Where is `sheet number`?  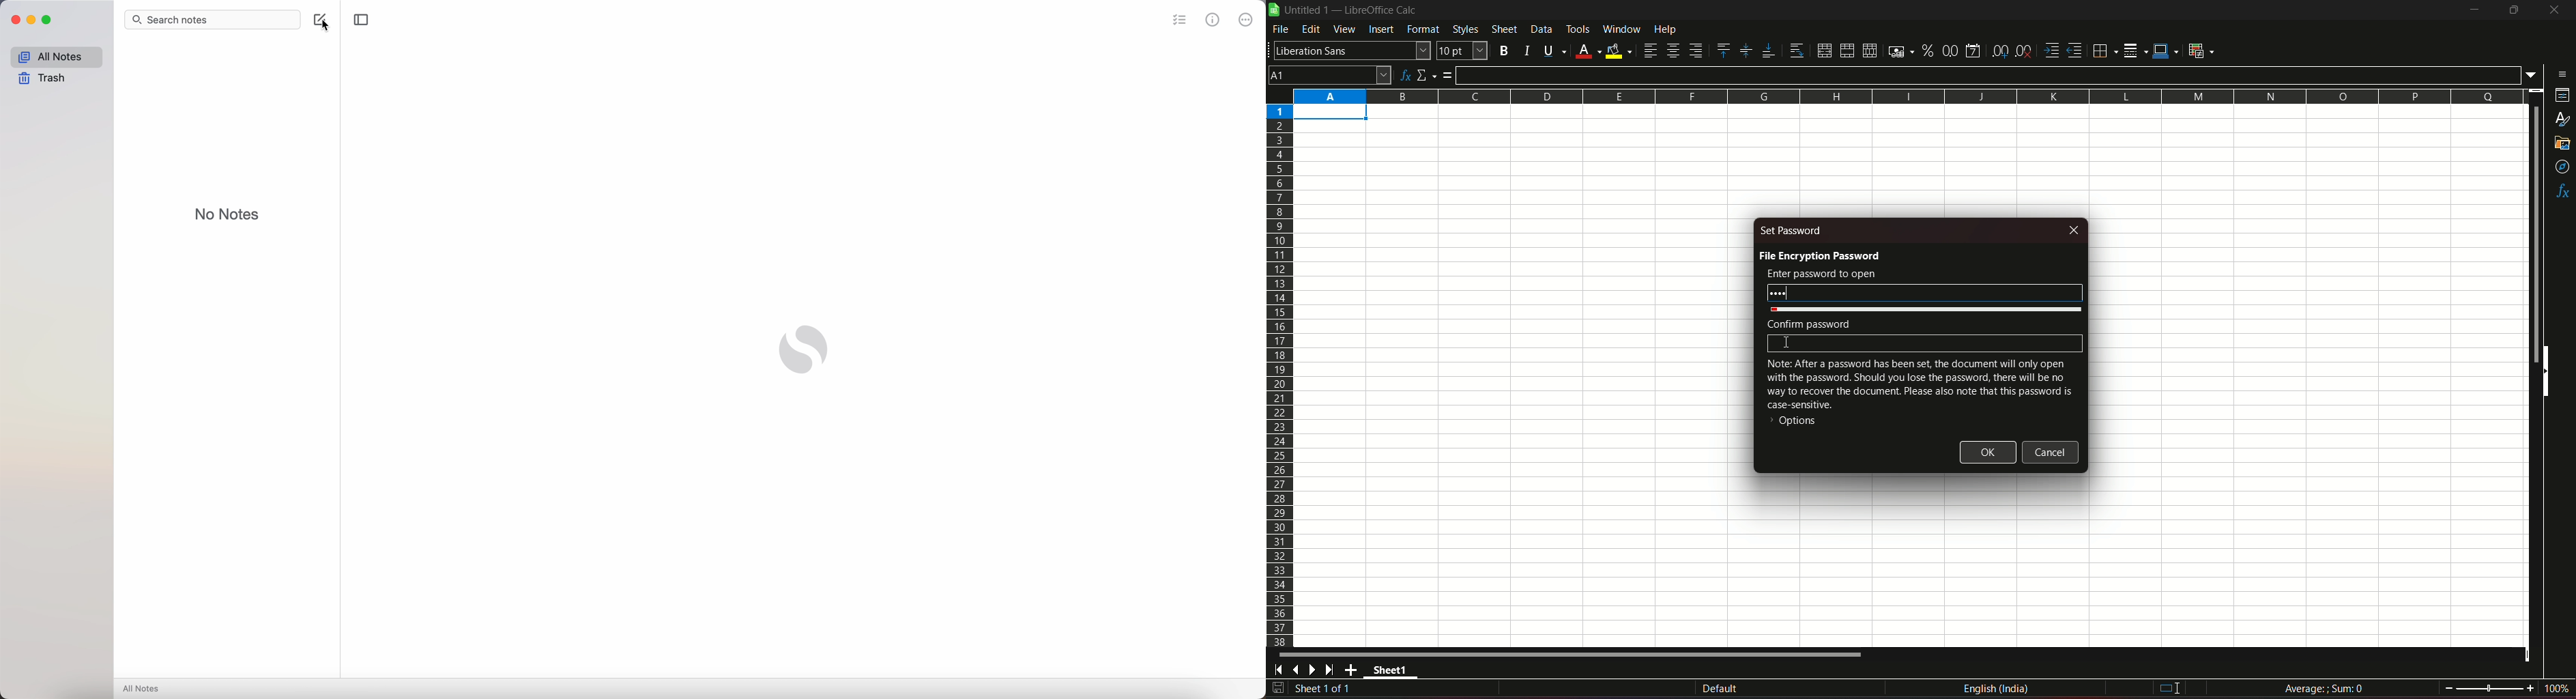
sheet number is located at coordinates (1330, 689).